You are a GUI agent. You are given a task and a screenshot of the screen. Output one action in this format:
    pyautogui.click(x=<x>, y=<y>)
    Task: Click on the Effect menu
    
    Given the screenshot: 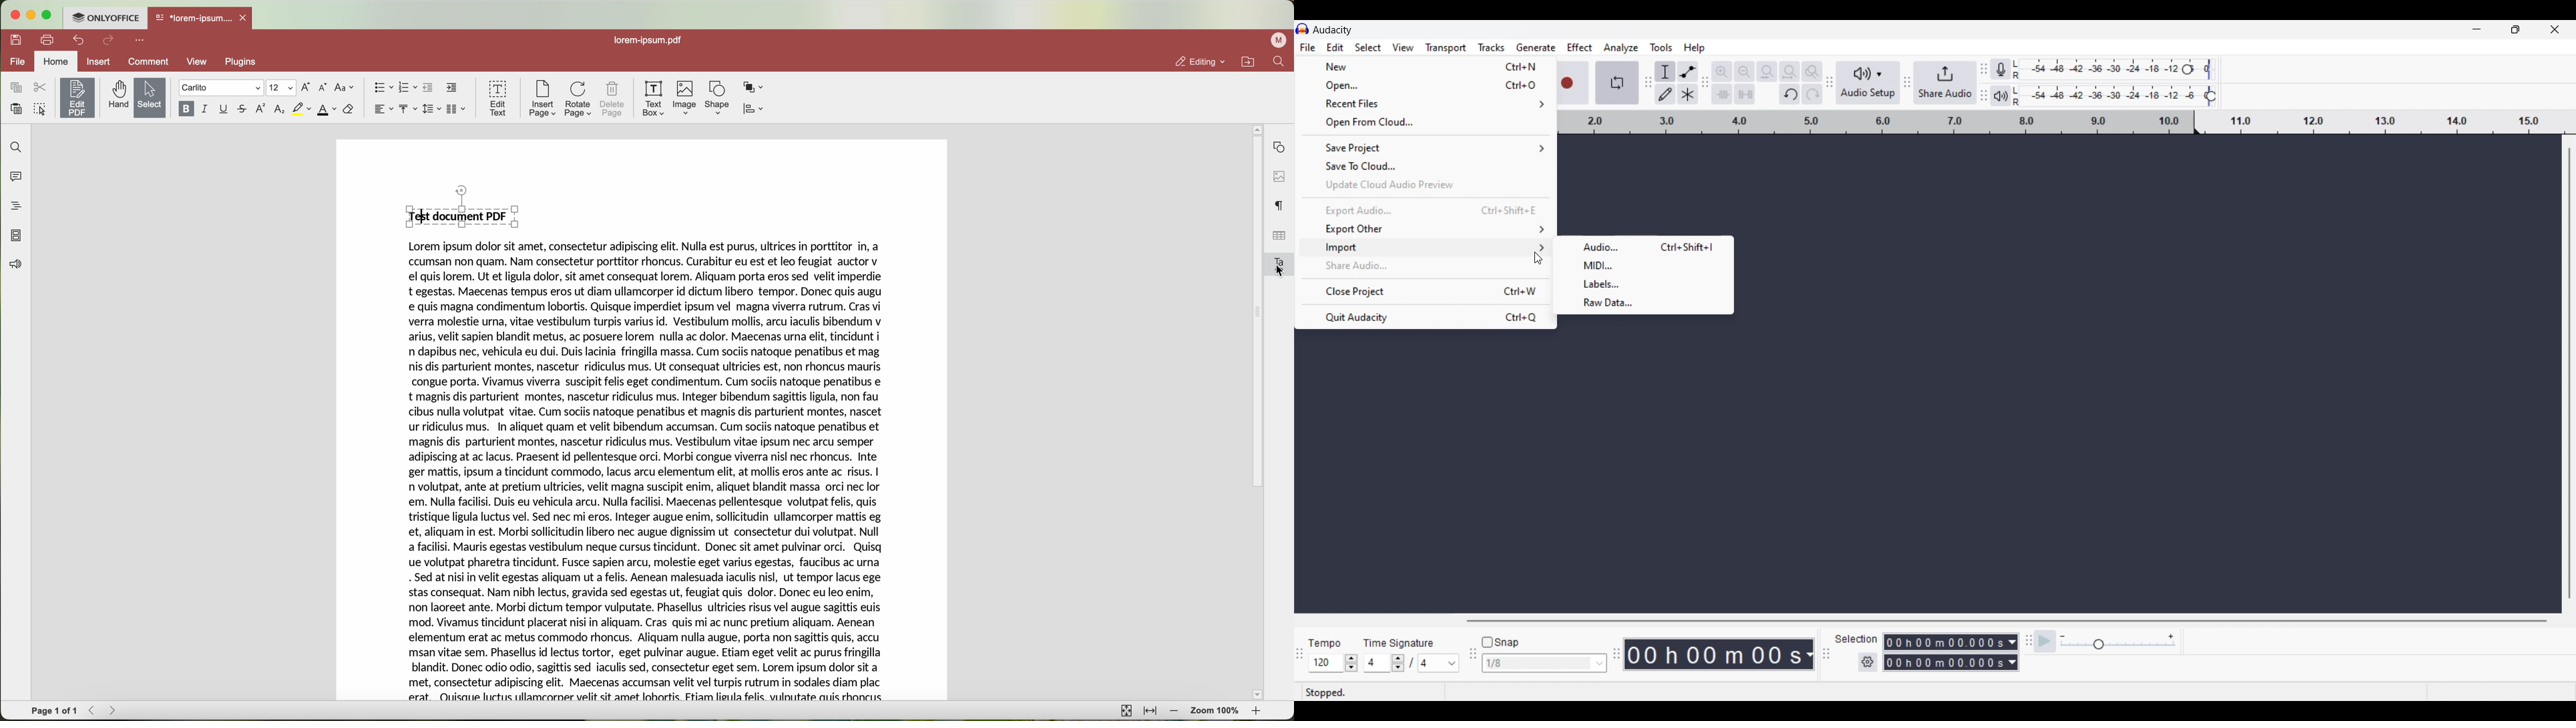 What is the action you would take?
    pyautogui.click(x=1580, y=47)
    